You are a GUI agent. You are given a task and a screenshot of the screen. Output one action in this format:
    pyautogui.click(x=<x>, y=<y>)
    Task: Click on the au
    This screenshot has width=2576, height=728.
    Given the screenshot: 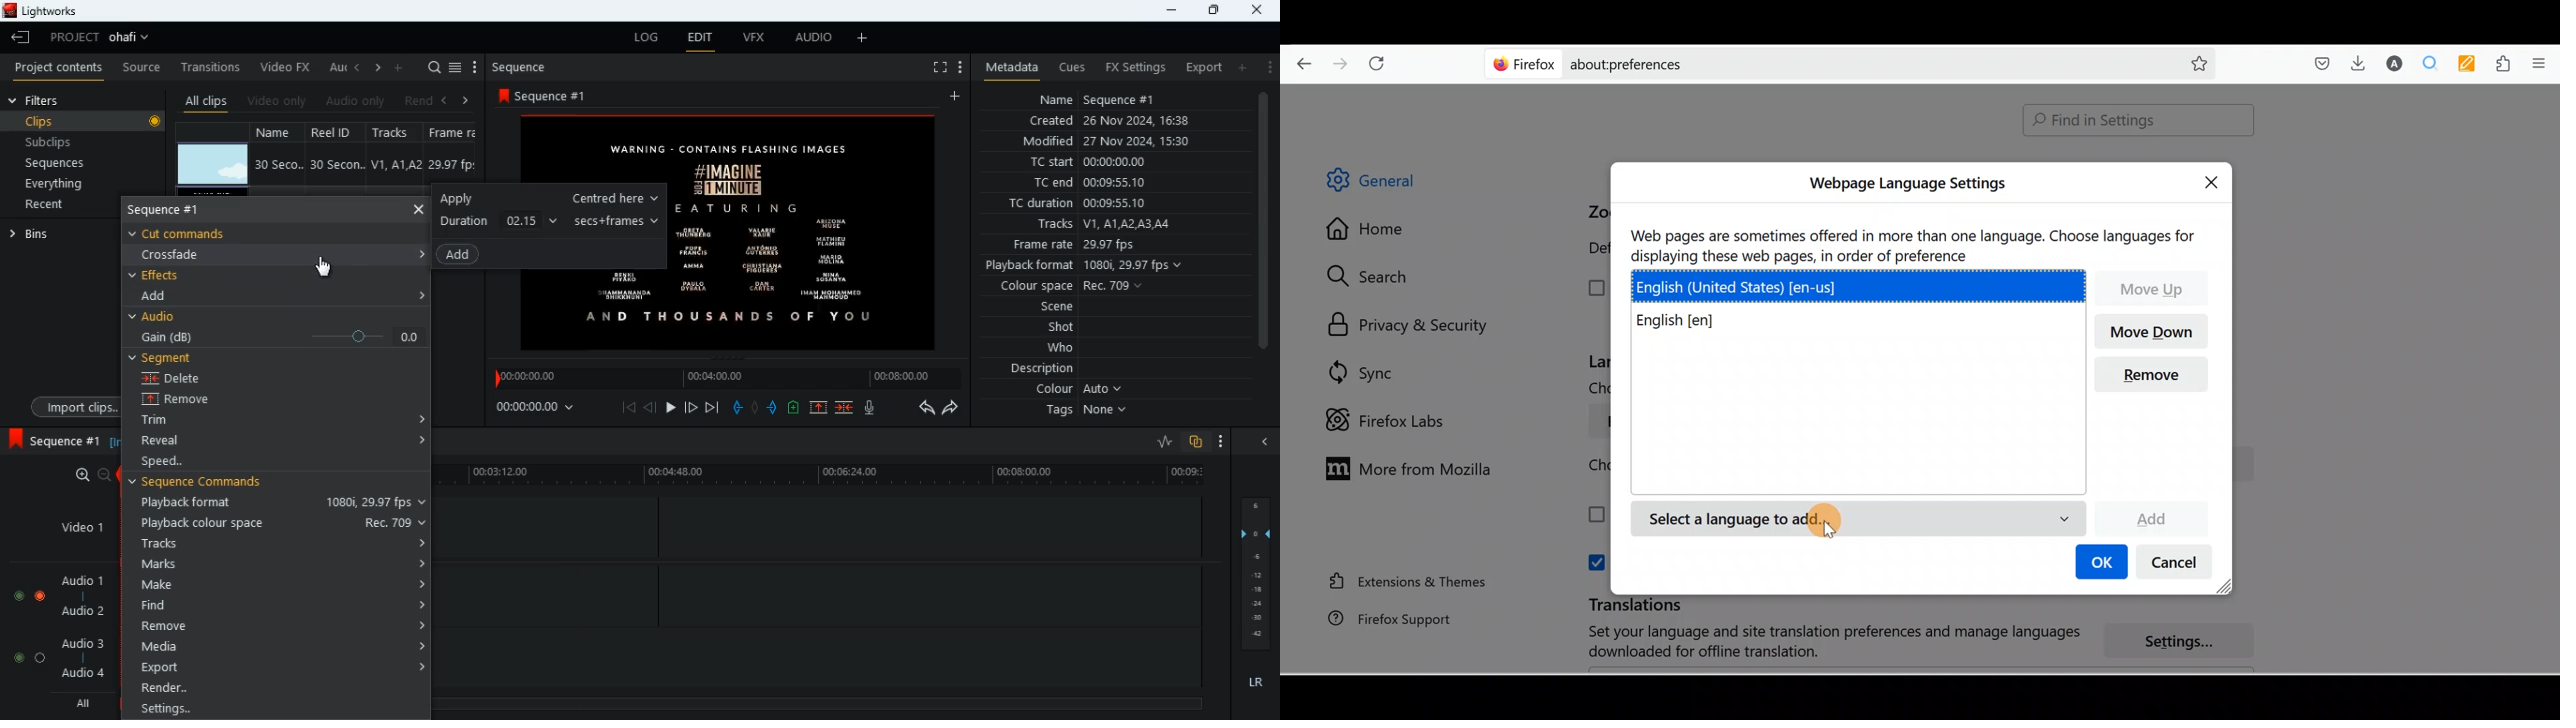 What is the action you would take?
    pyautogui.click(x=336, y=67)
    